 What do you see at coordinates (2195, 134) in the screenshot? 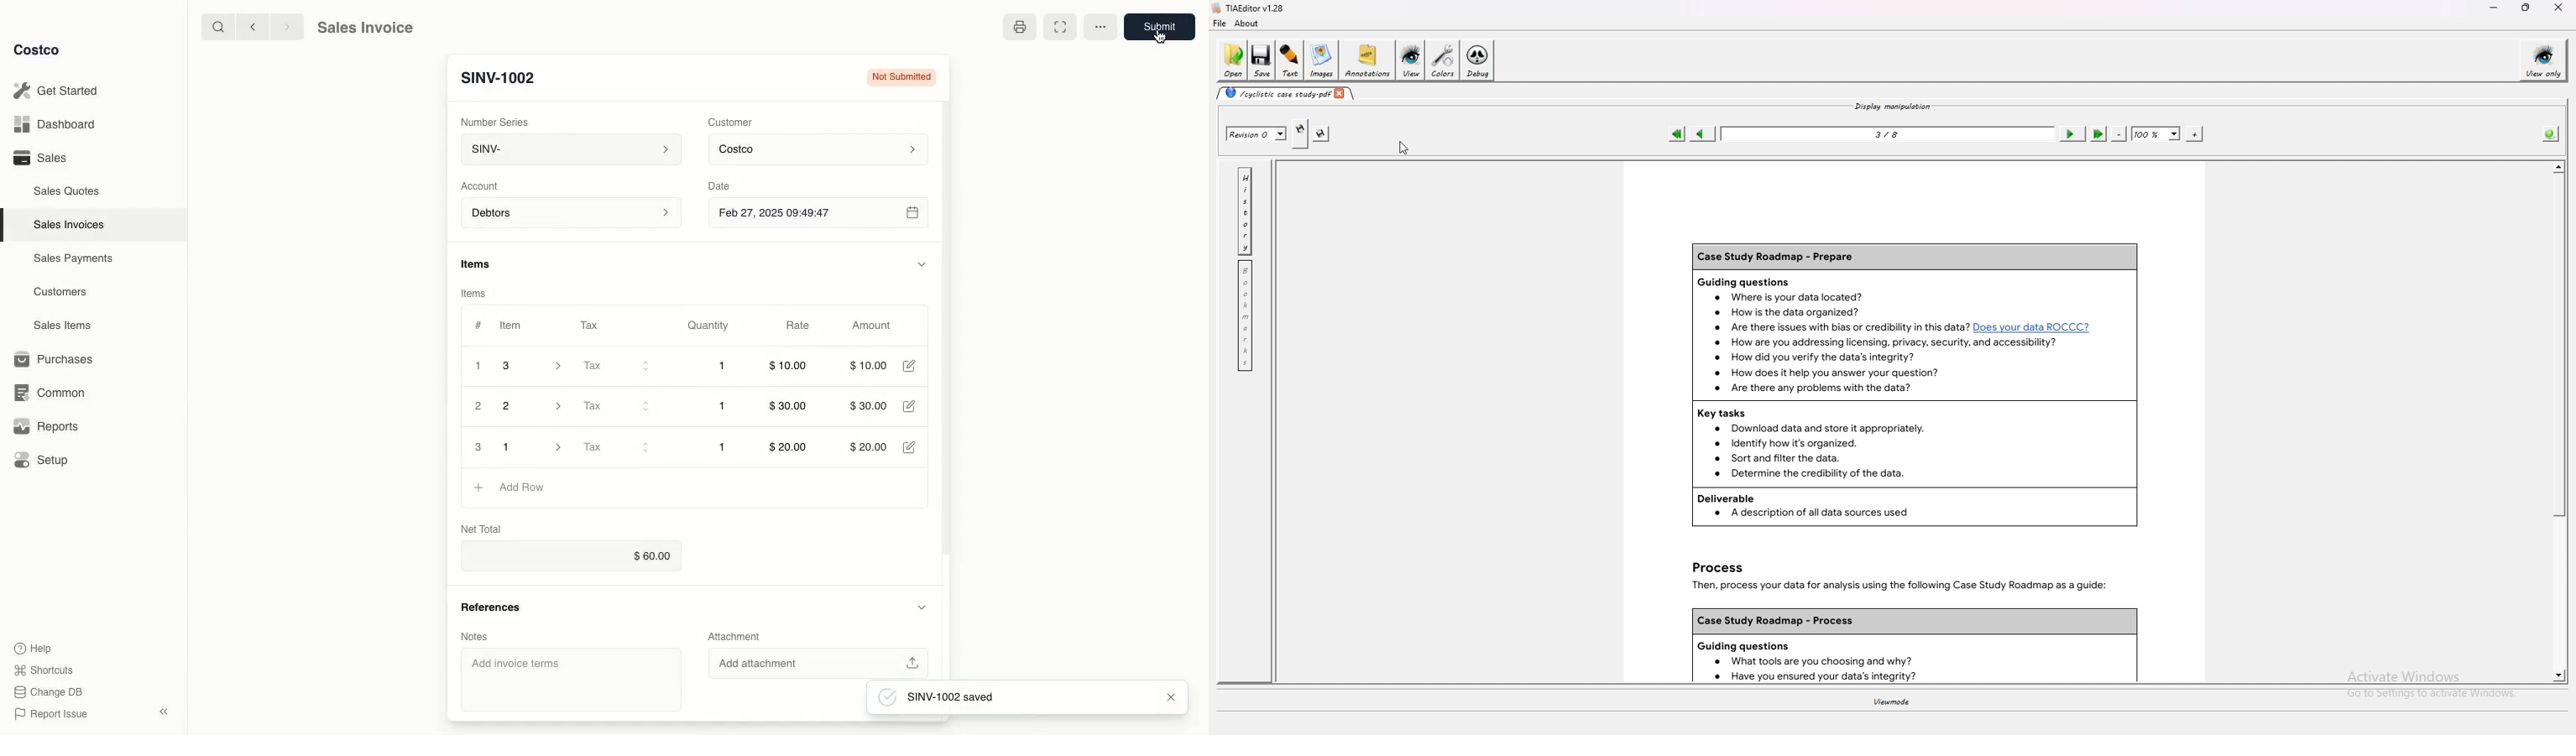
I see `zoom in` at bounding box center [2195, 134].